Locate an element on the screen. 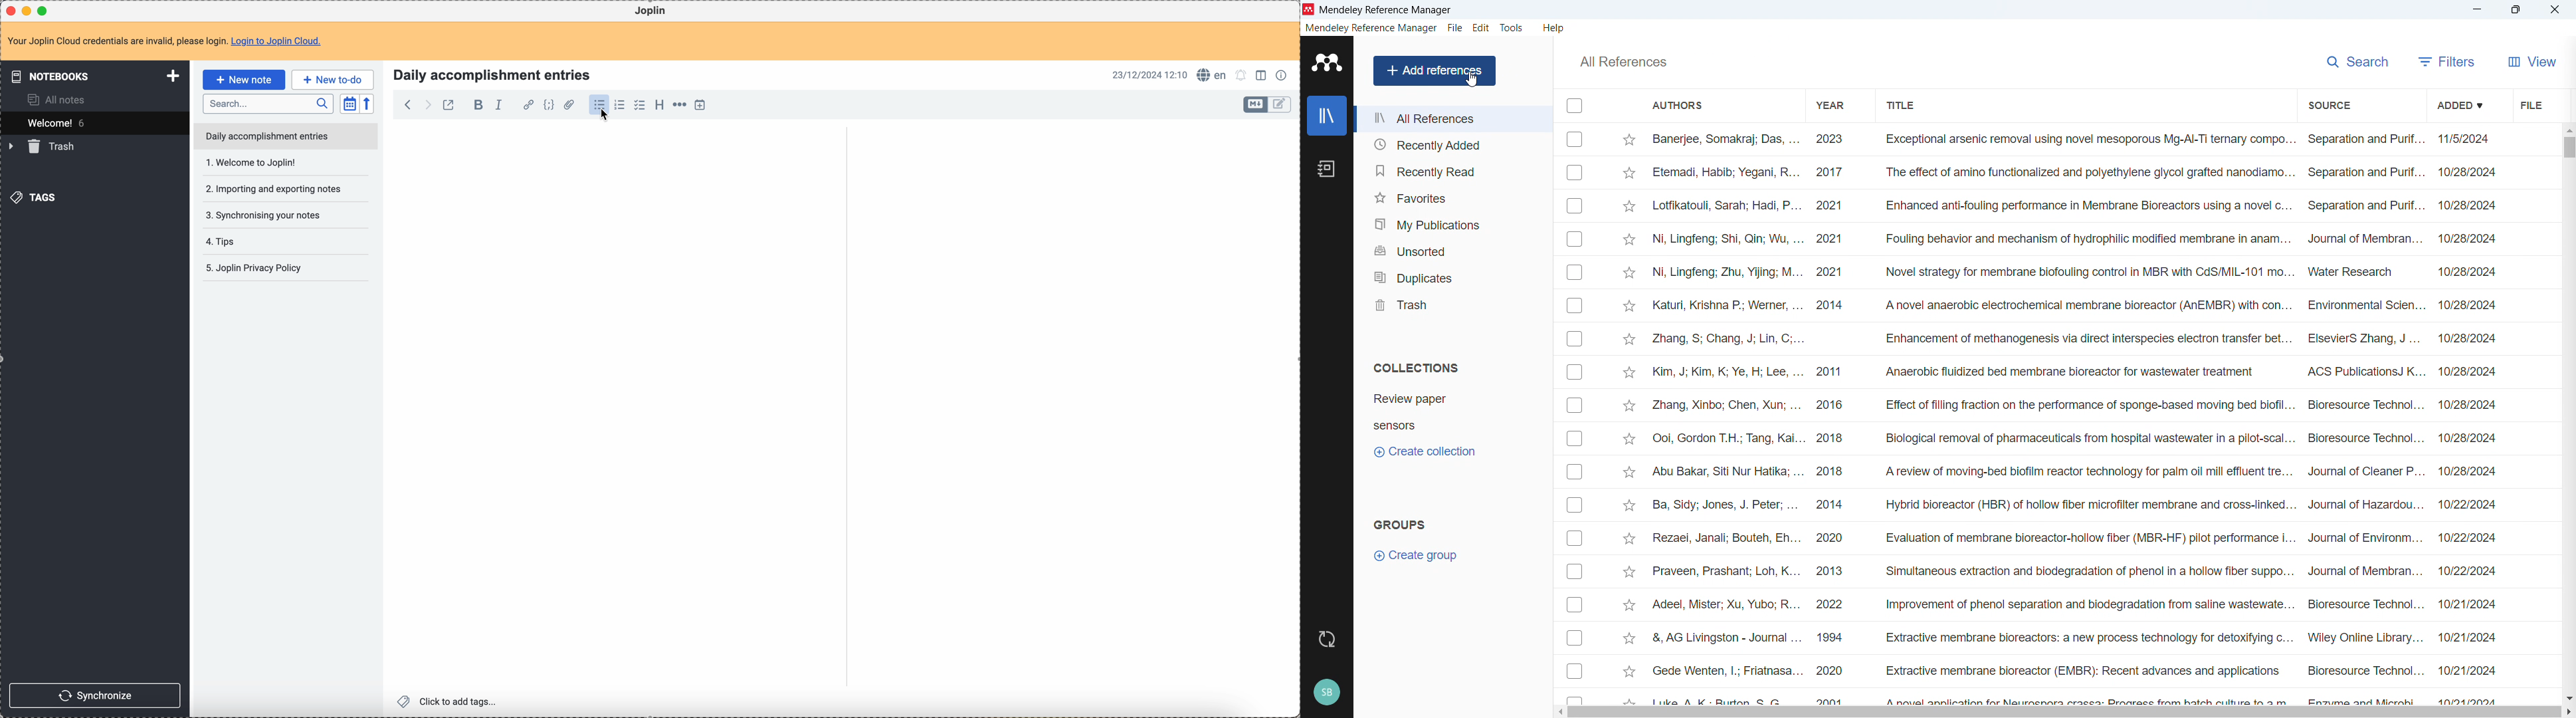  Notebook  is located at coordinates (1326, 169).